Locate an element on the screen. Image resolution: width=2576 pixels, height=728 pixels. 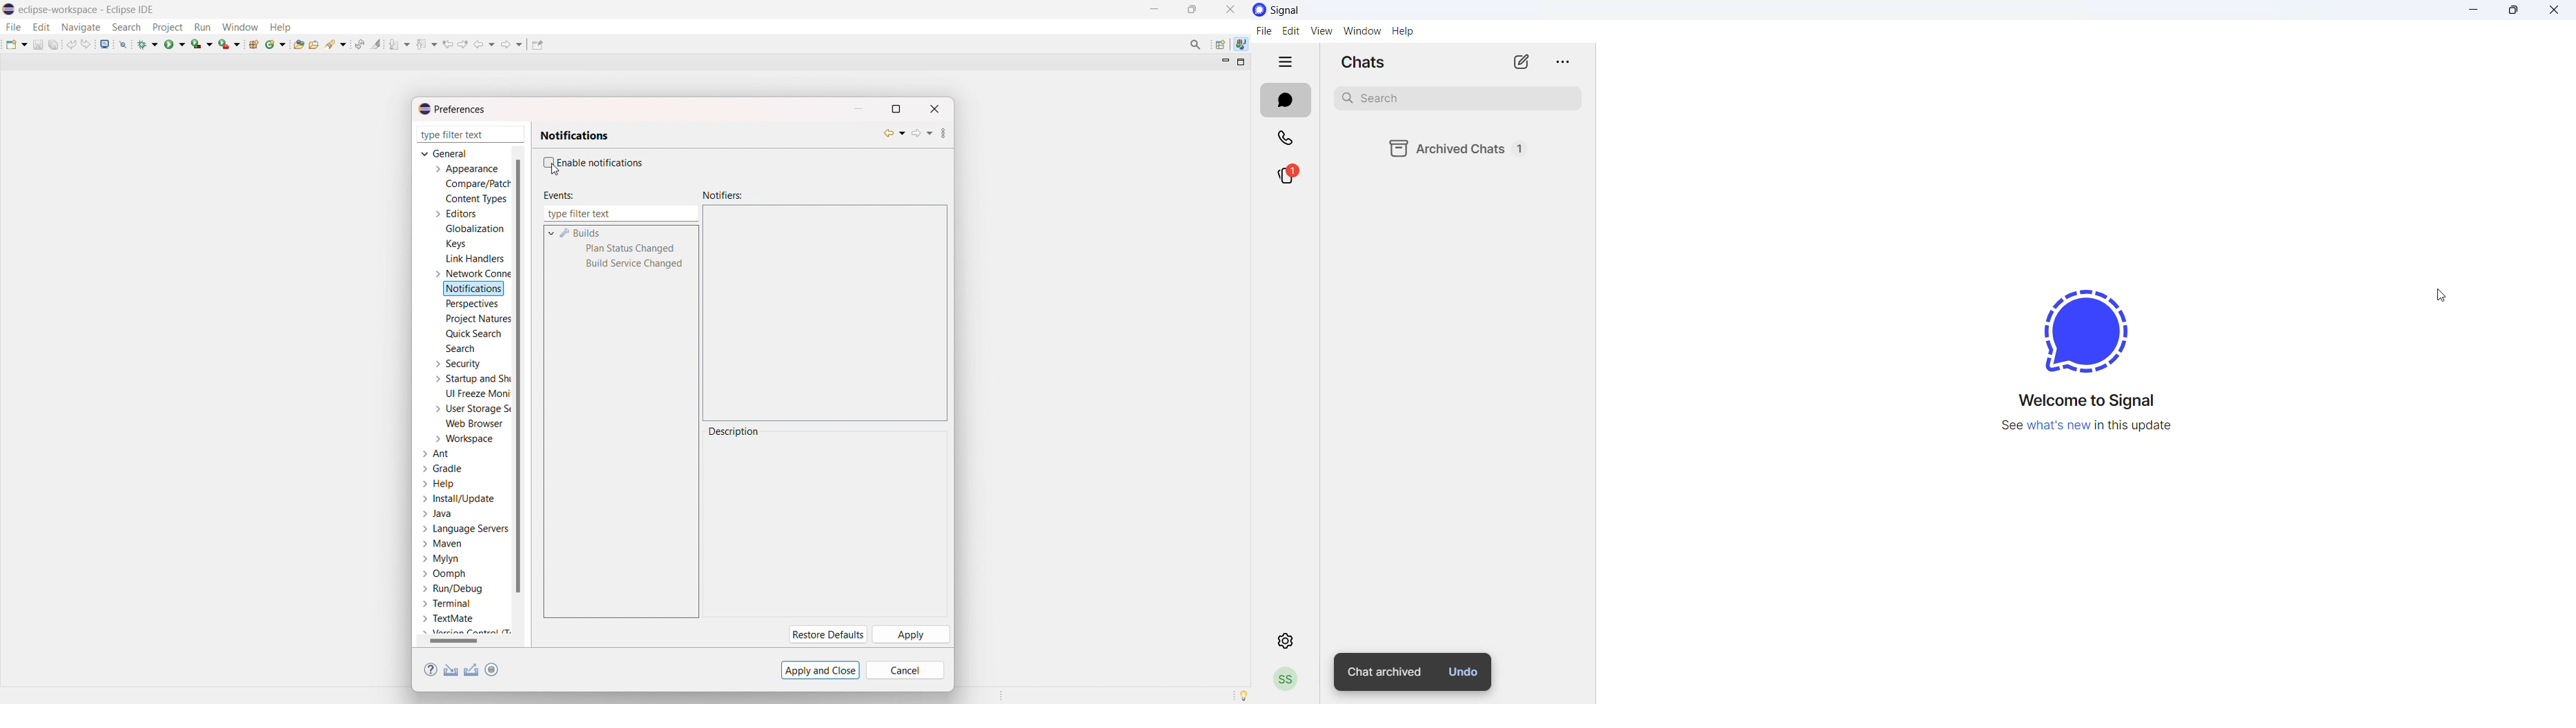
settings is located at coordinates (1284, 640).